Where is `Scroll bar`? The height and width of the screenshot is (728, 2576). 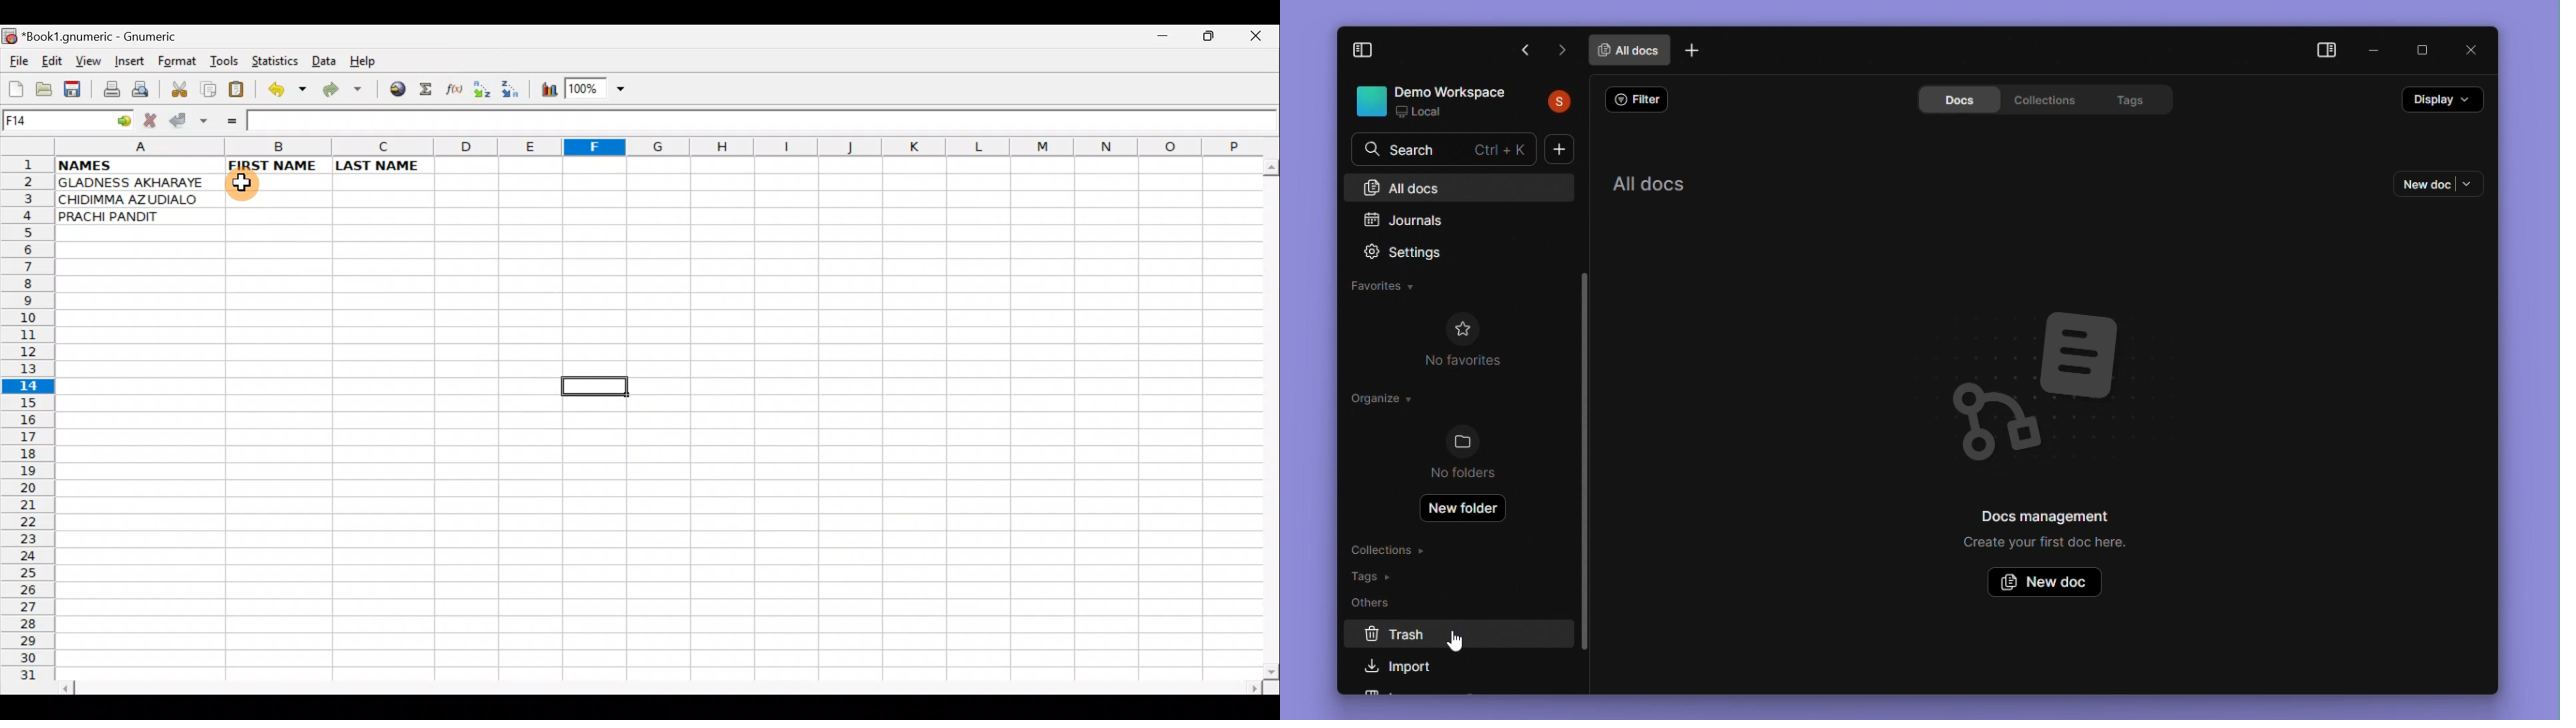
Scroll bar is located at coordinates (1267, 416).